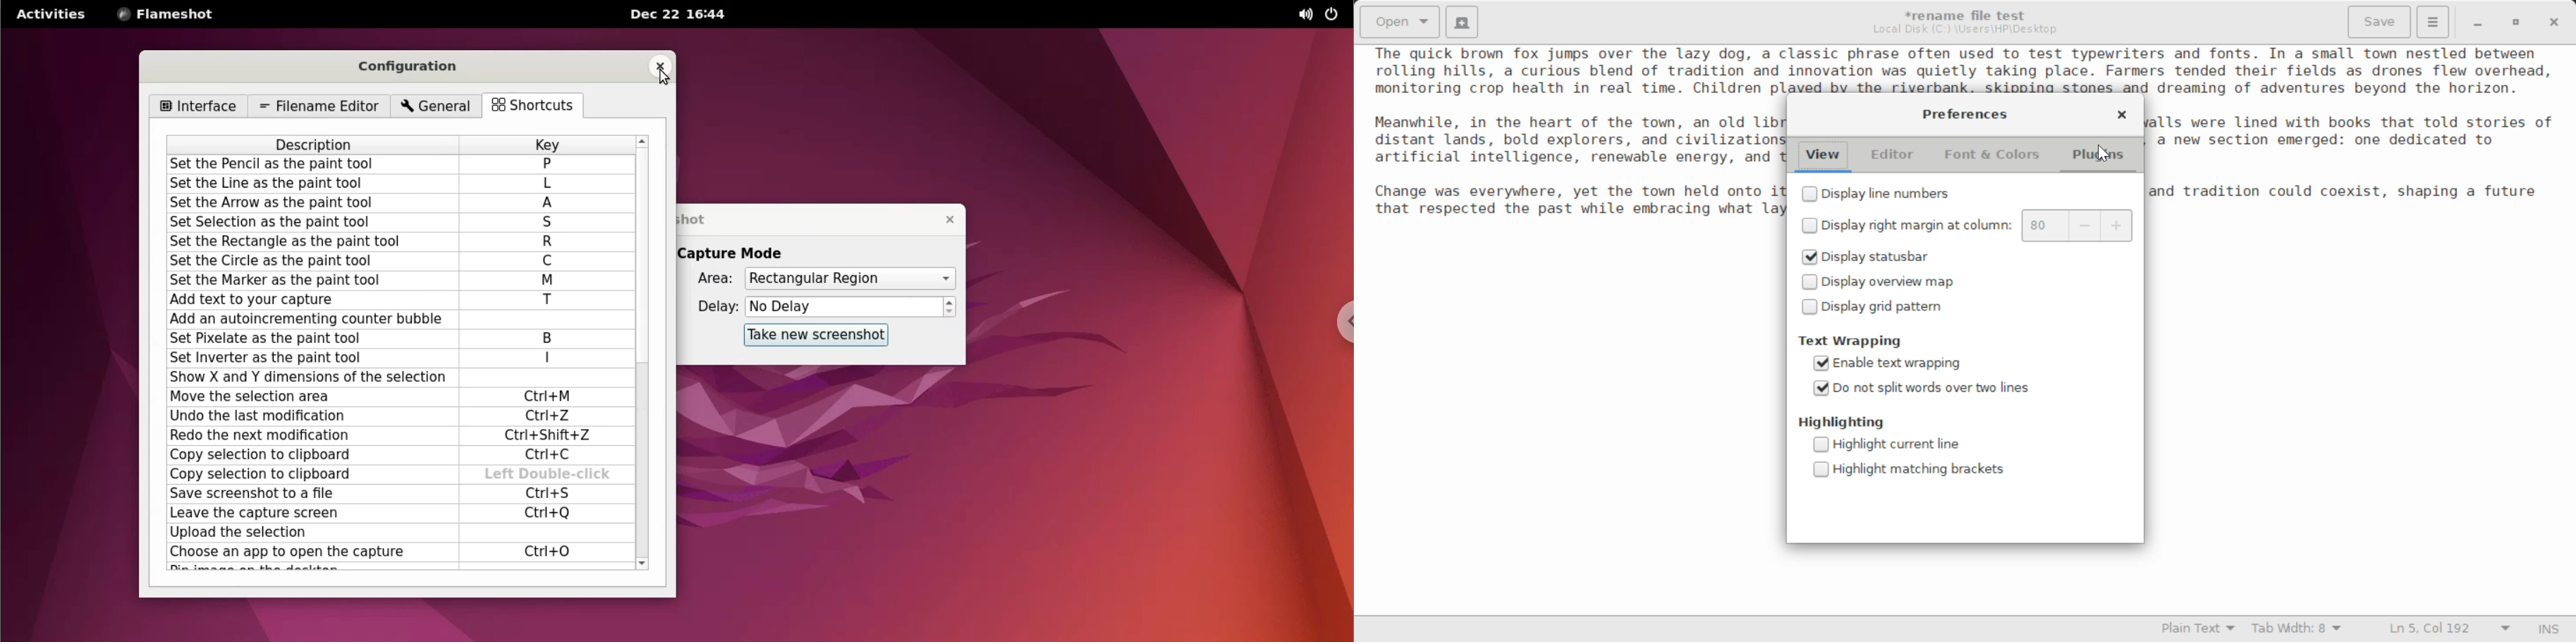  I want to click on Enable text wrapping, so click(1891, 365).